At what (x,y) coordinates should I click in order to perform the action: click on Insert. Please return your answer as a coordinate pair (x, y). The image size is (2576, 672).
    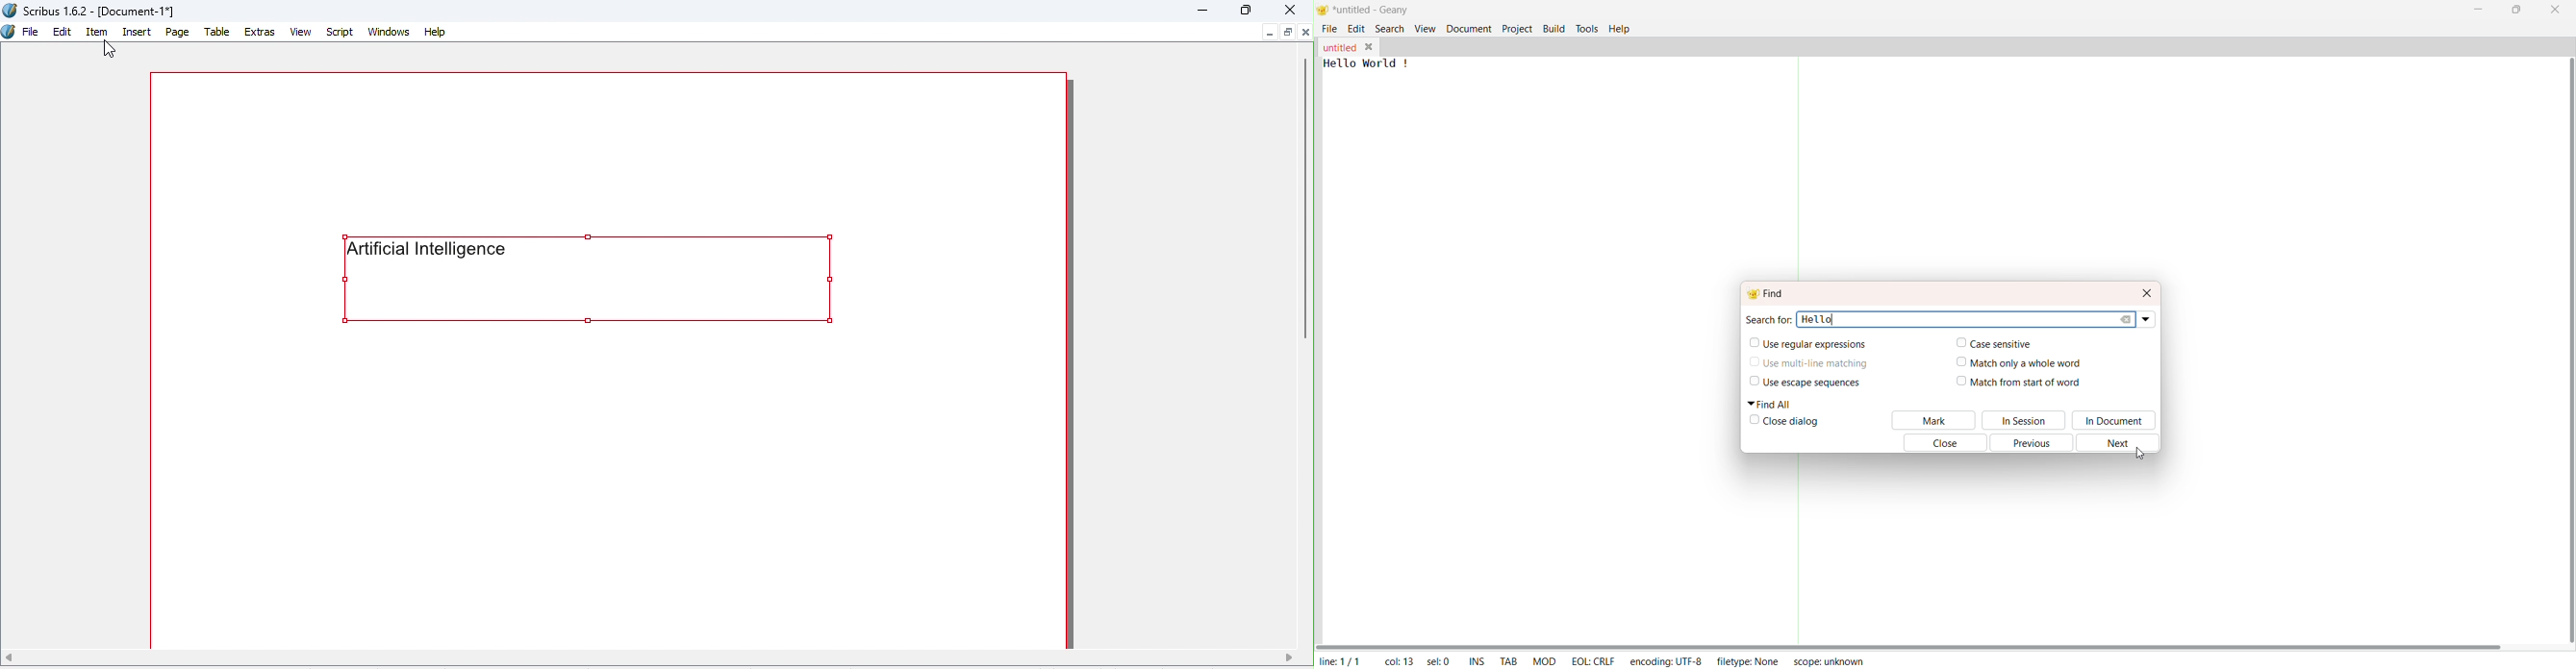
    Looking at the image, I should click on (139, 32).